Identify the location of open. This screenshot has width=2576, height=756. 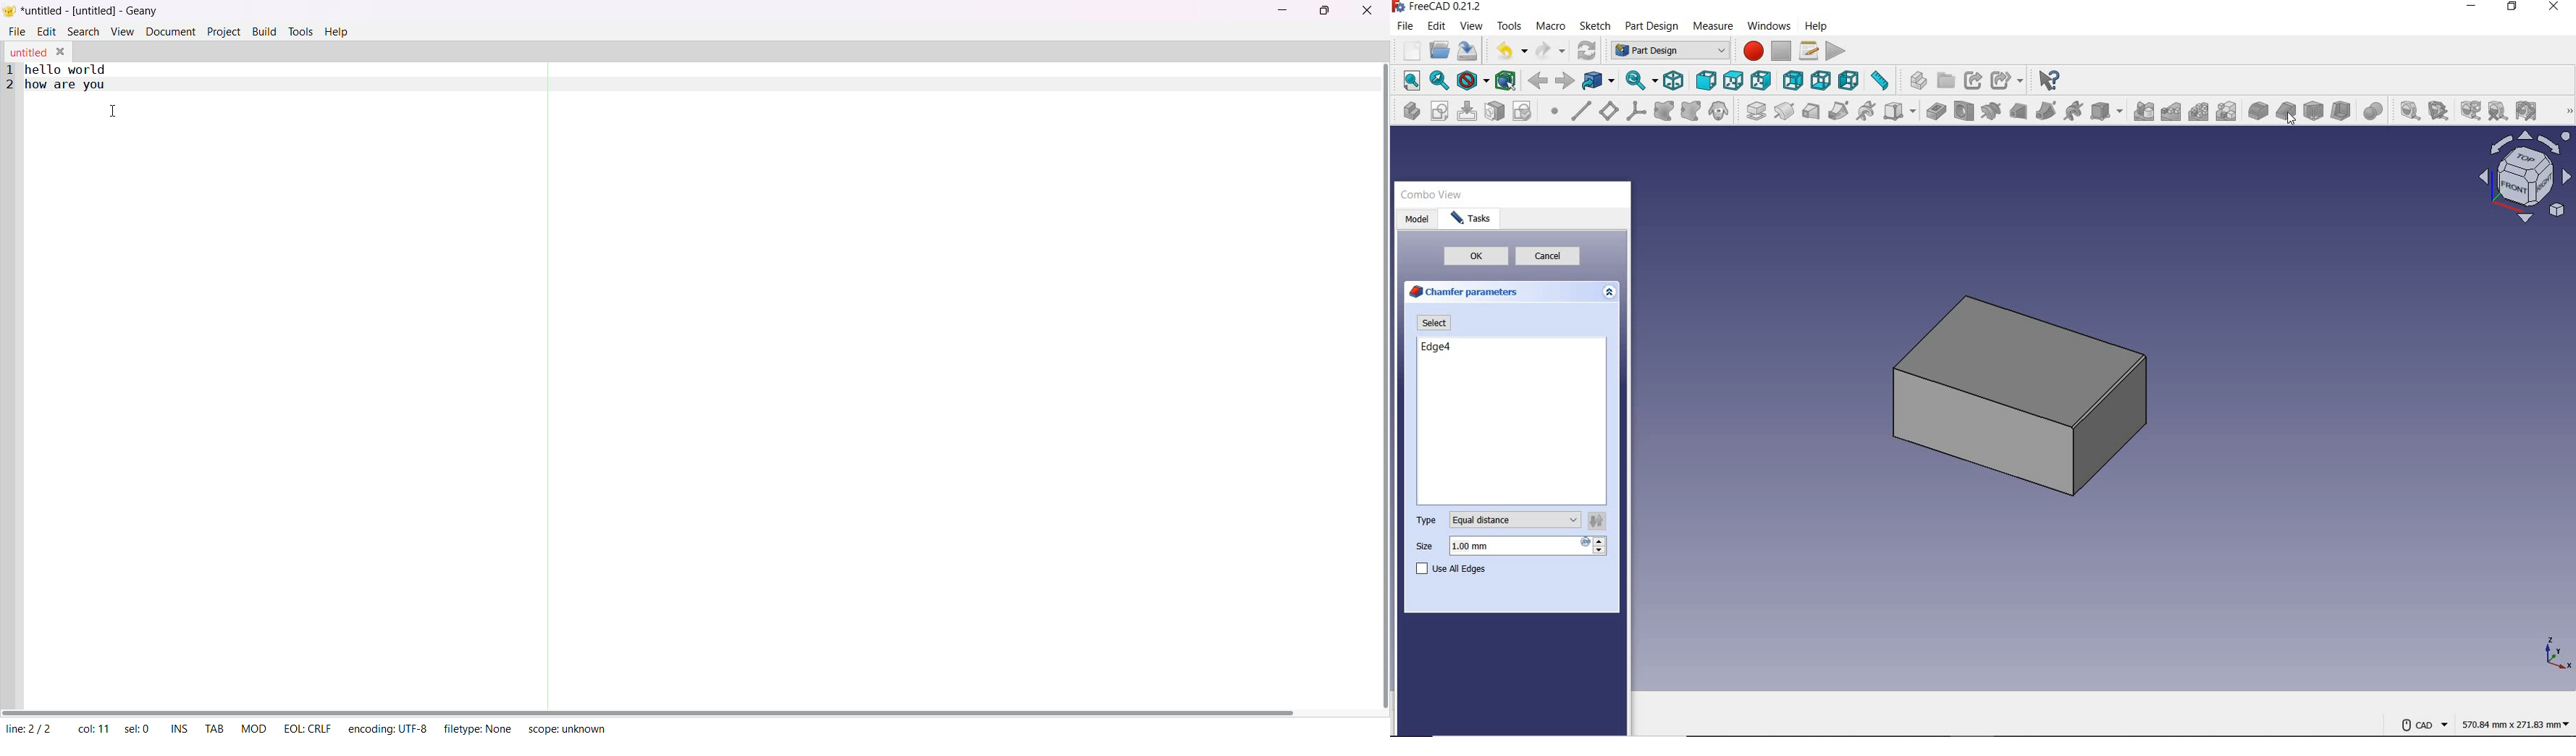
(1440, 50).